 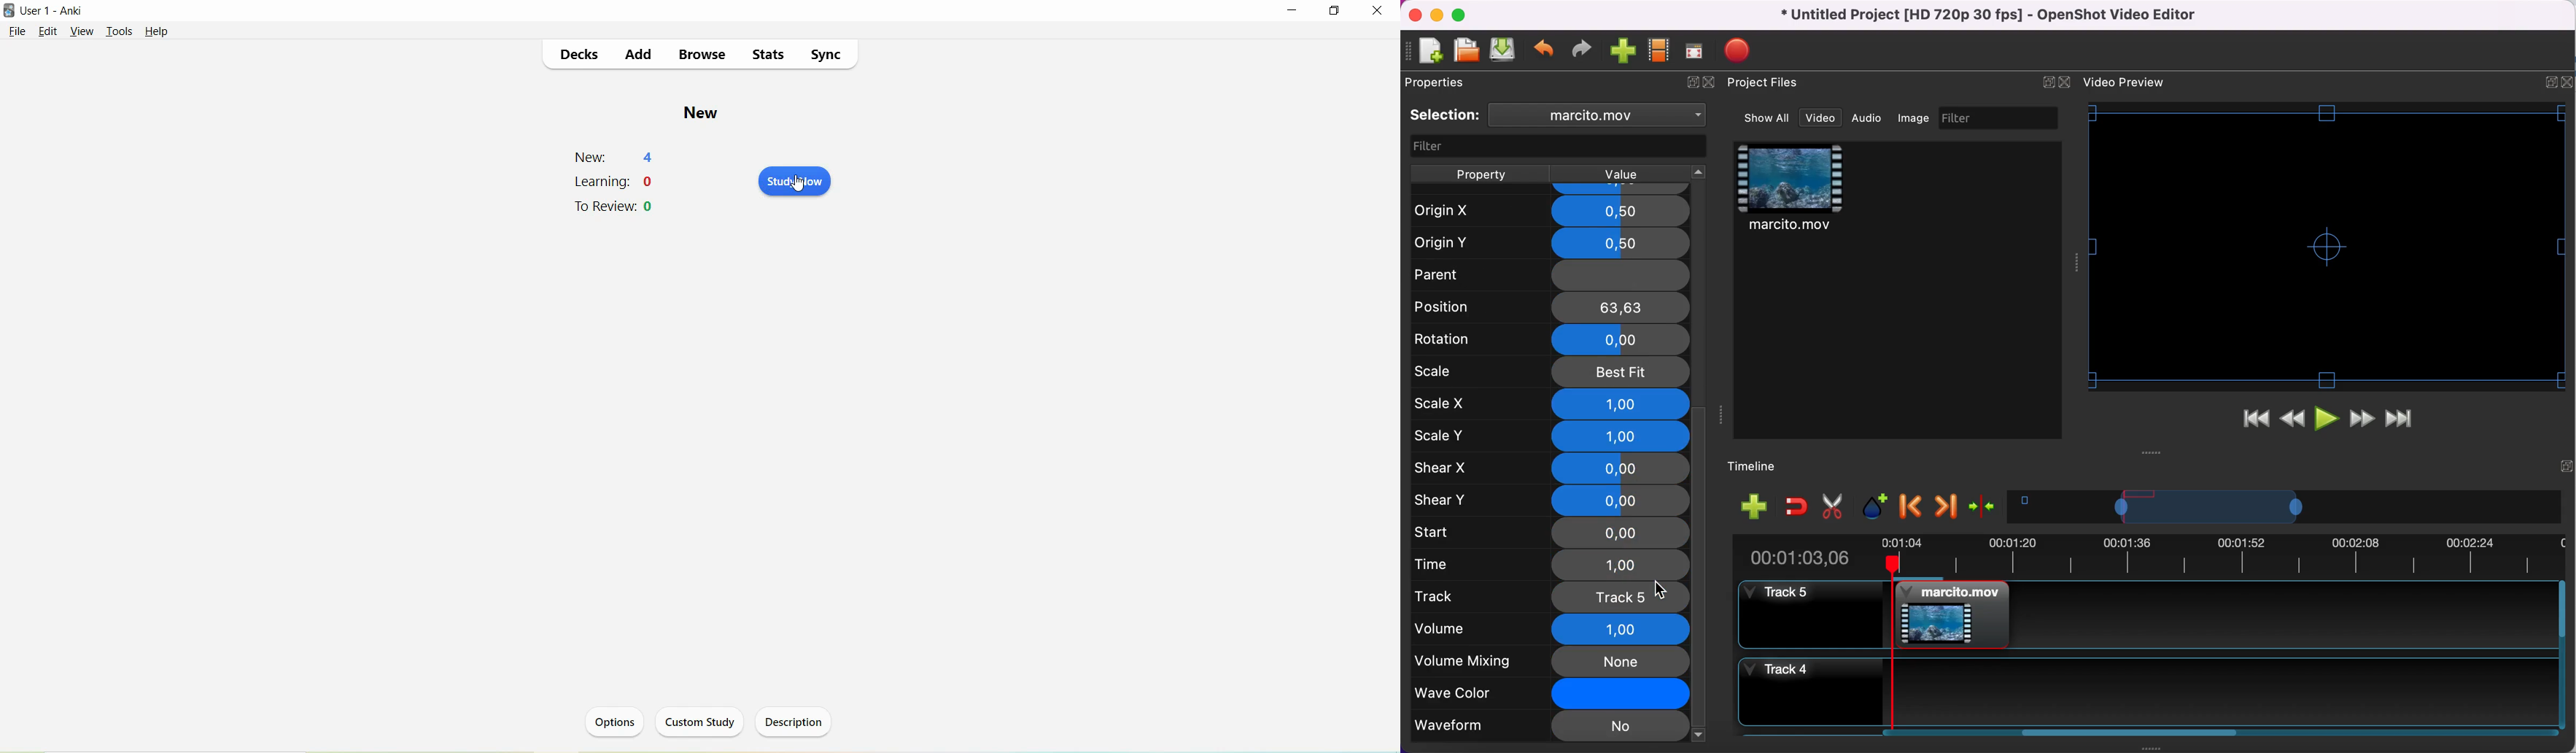 I want to click on Maximize, so click(x=1332, y=12).